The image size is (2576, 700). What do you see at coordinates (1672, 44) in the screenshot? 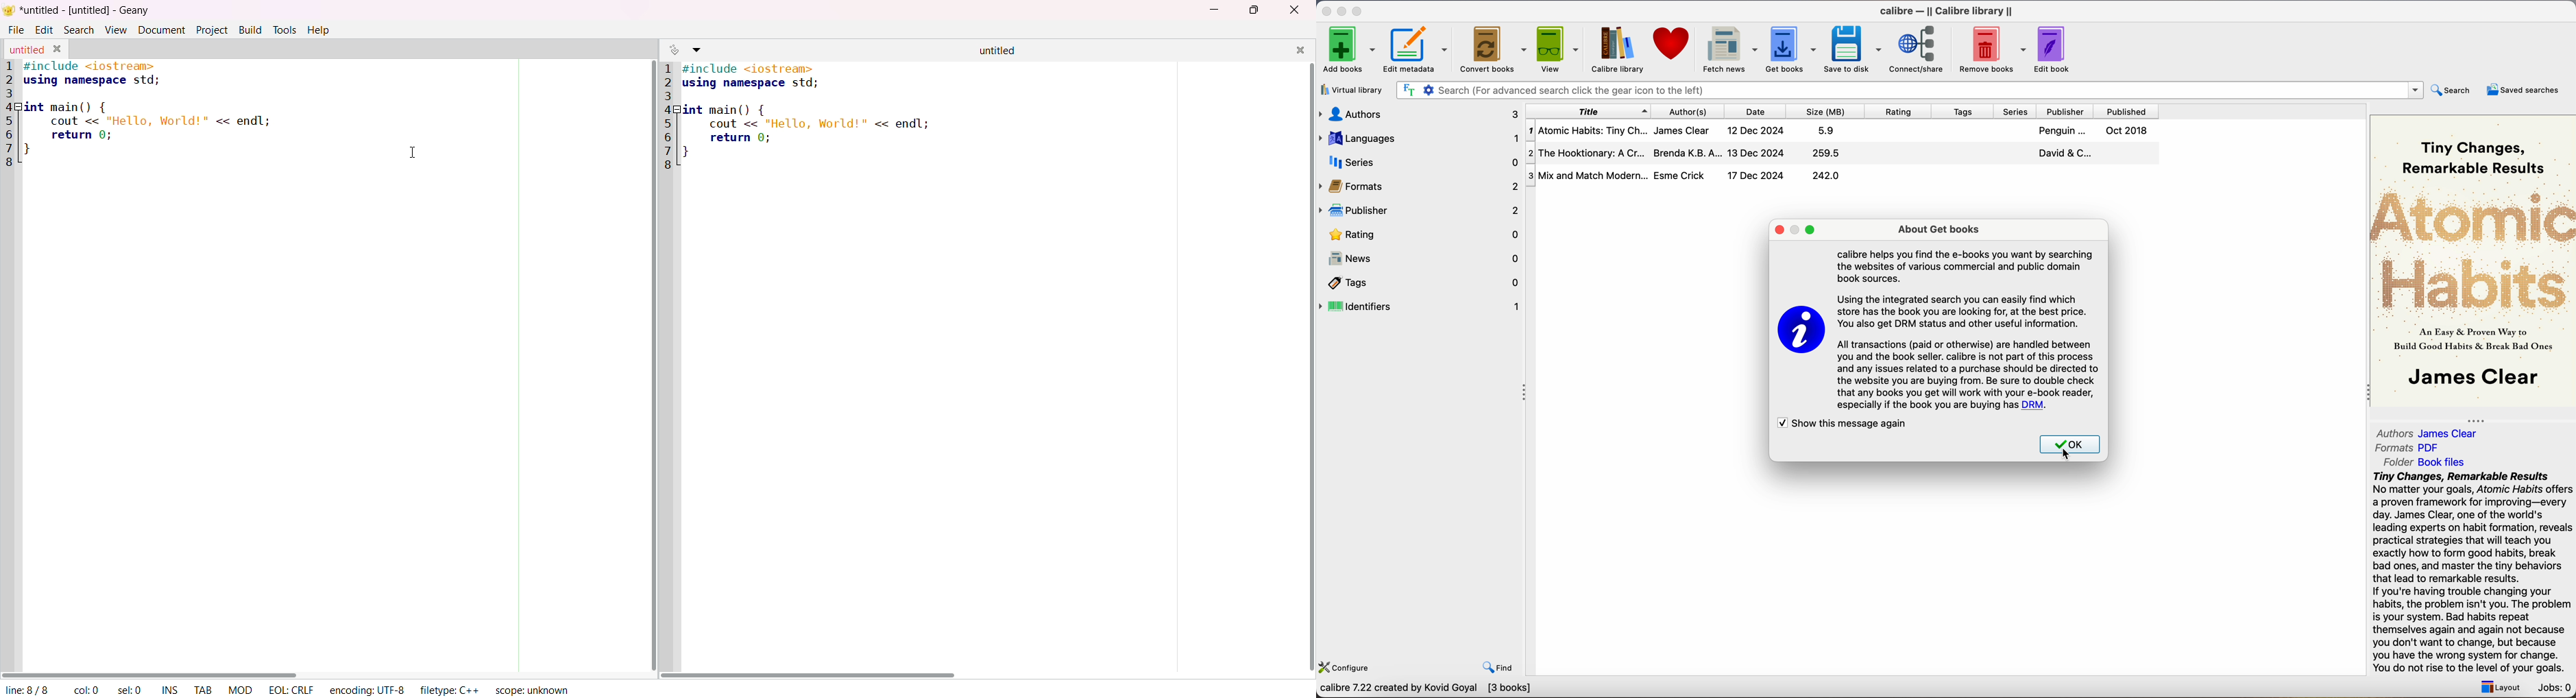
I see `donate` at bounding box center [1672, 44].